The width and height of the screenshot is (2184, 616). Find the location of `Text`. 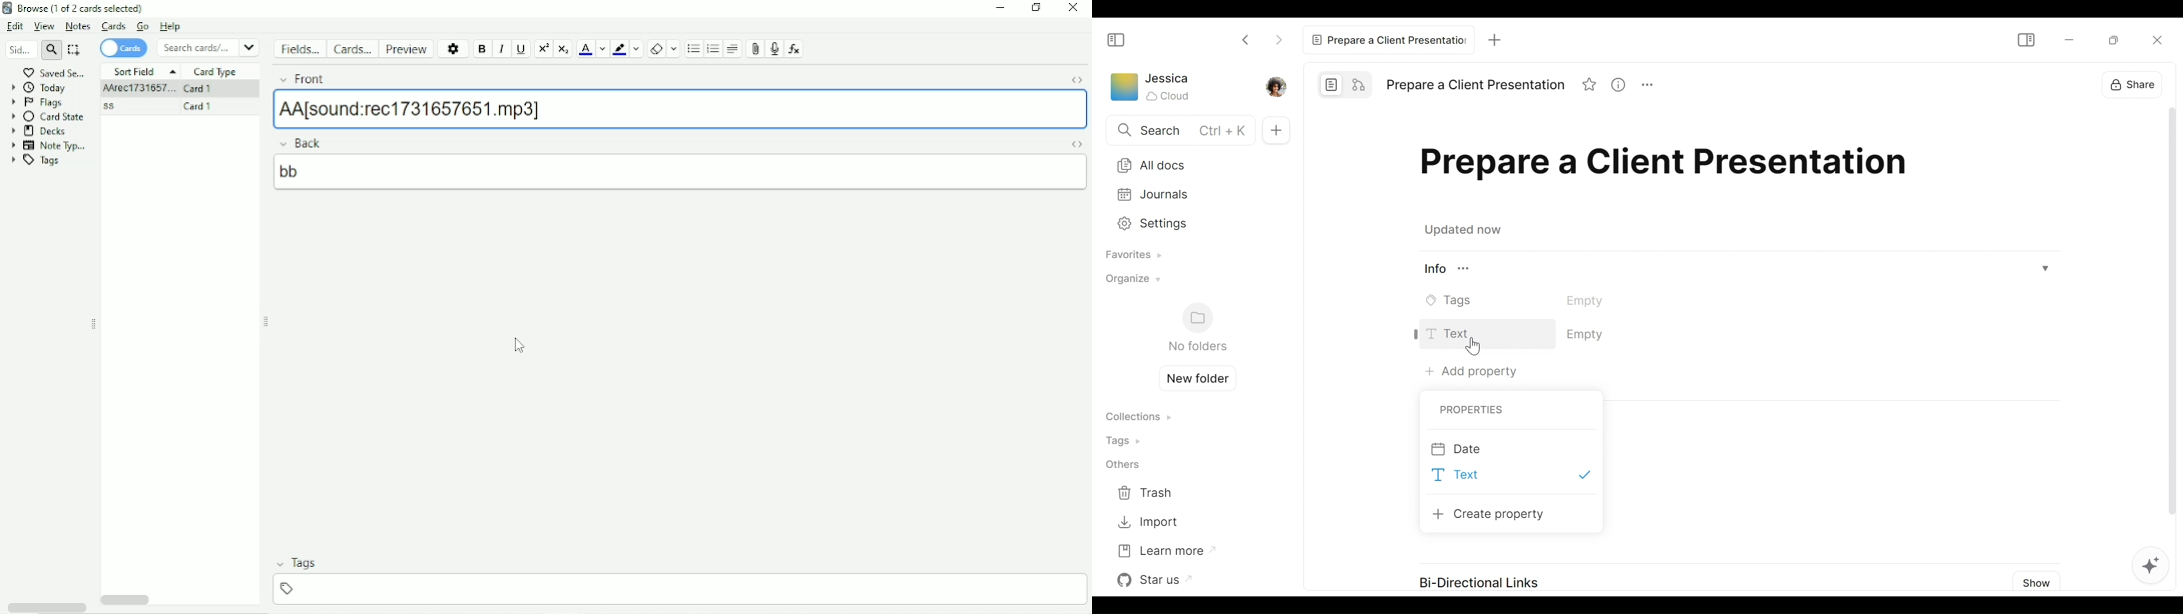

Text is located at coordinates (1470, 474).